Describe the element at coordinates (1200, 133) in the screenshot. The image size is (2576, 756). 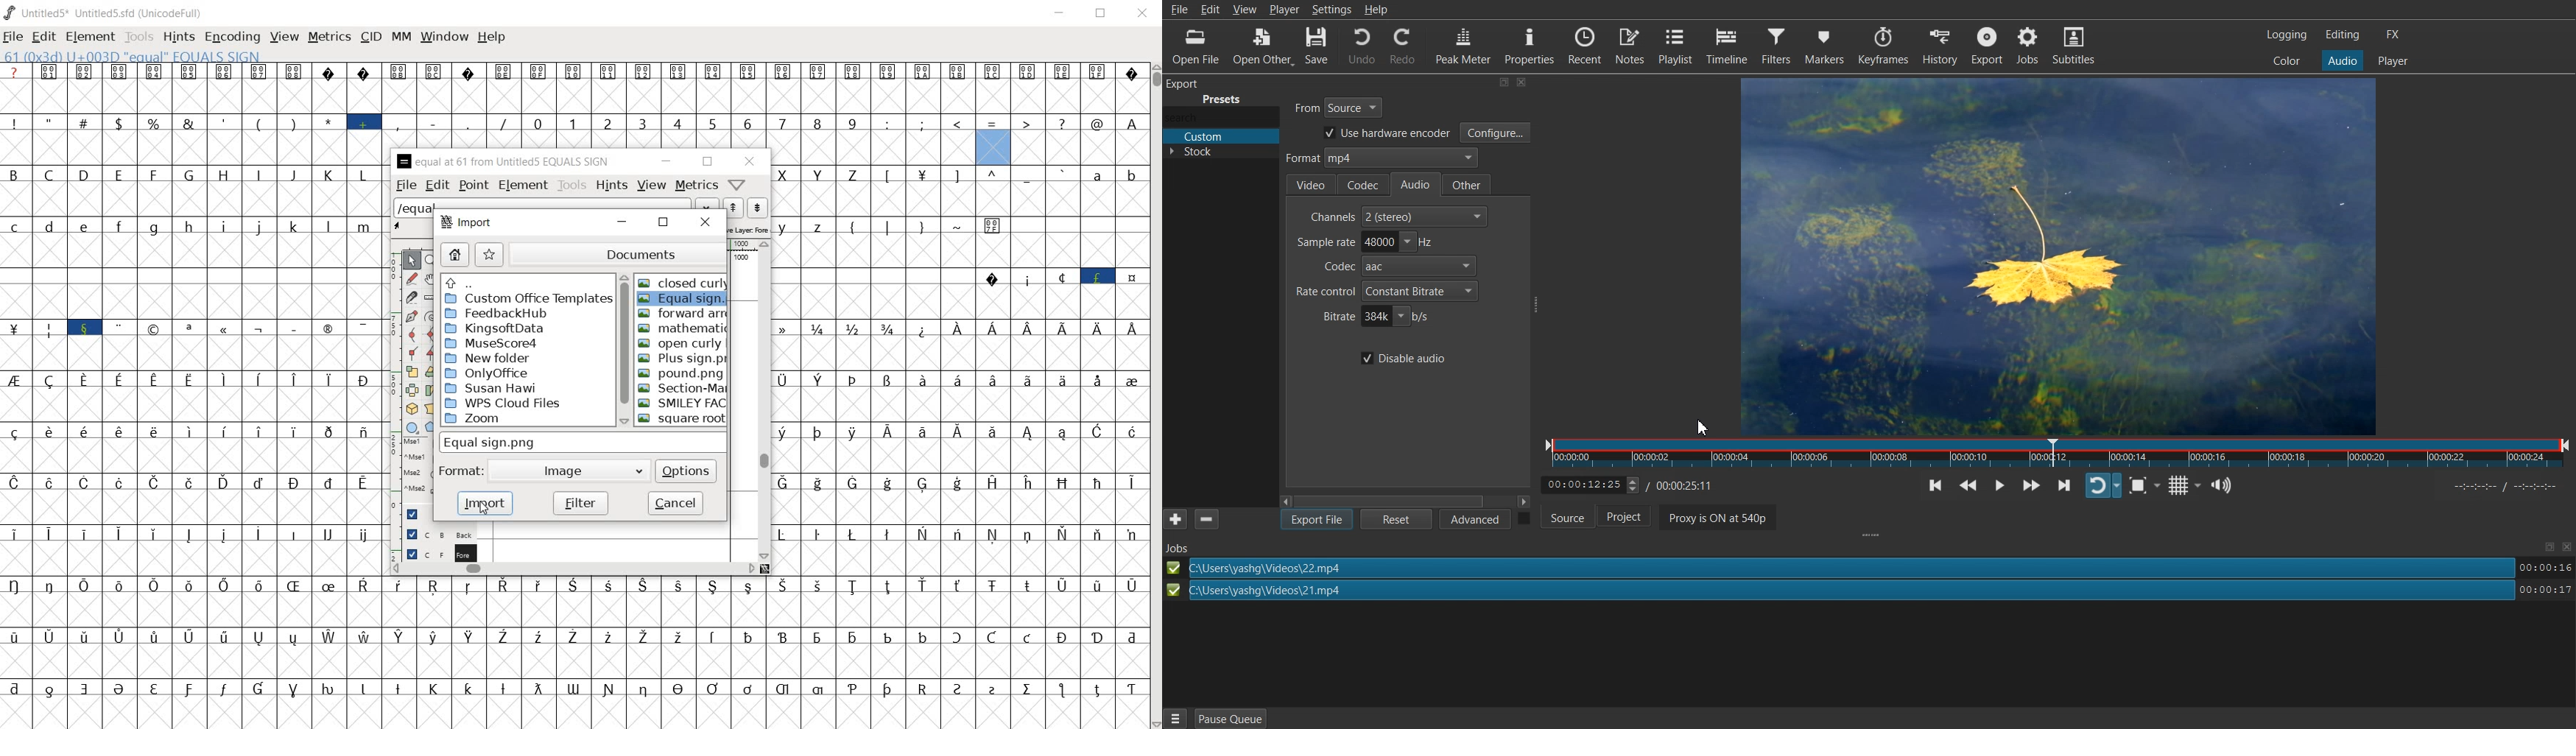
I see `Custom` at that location.